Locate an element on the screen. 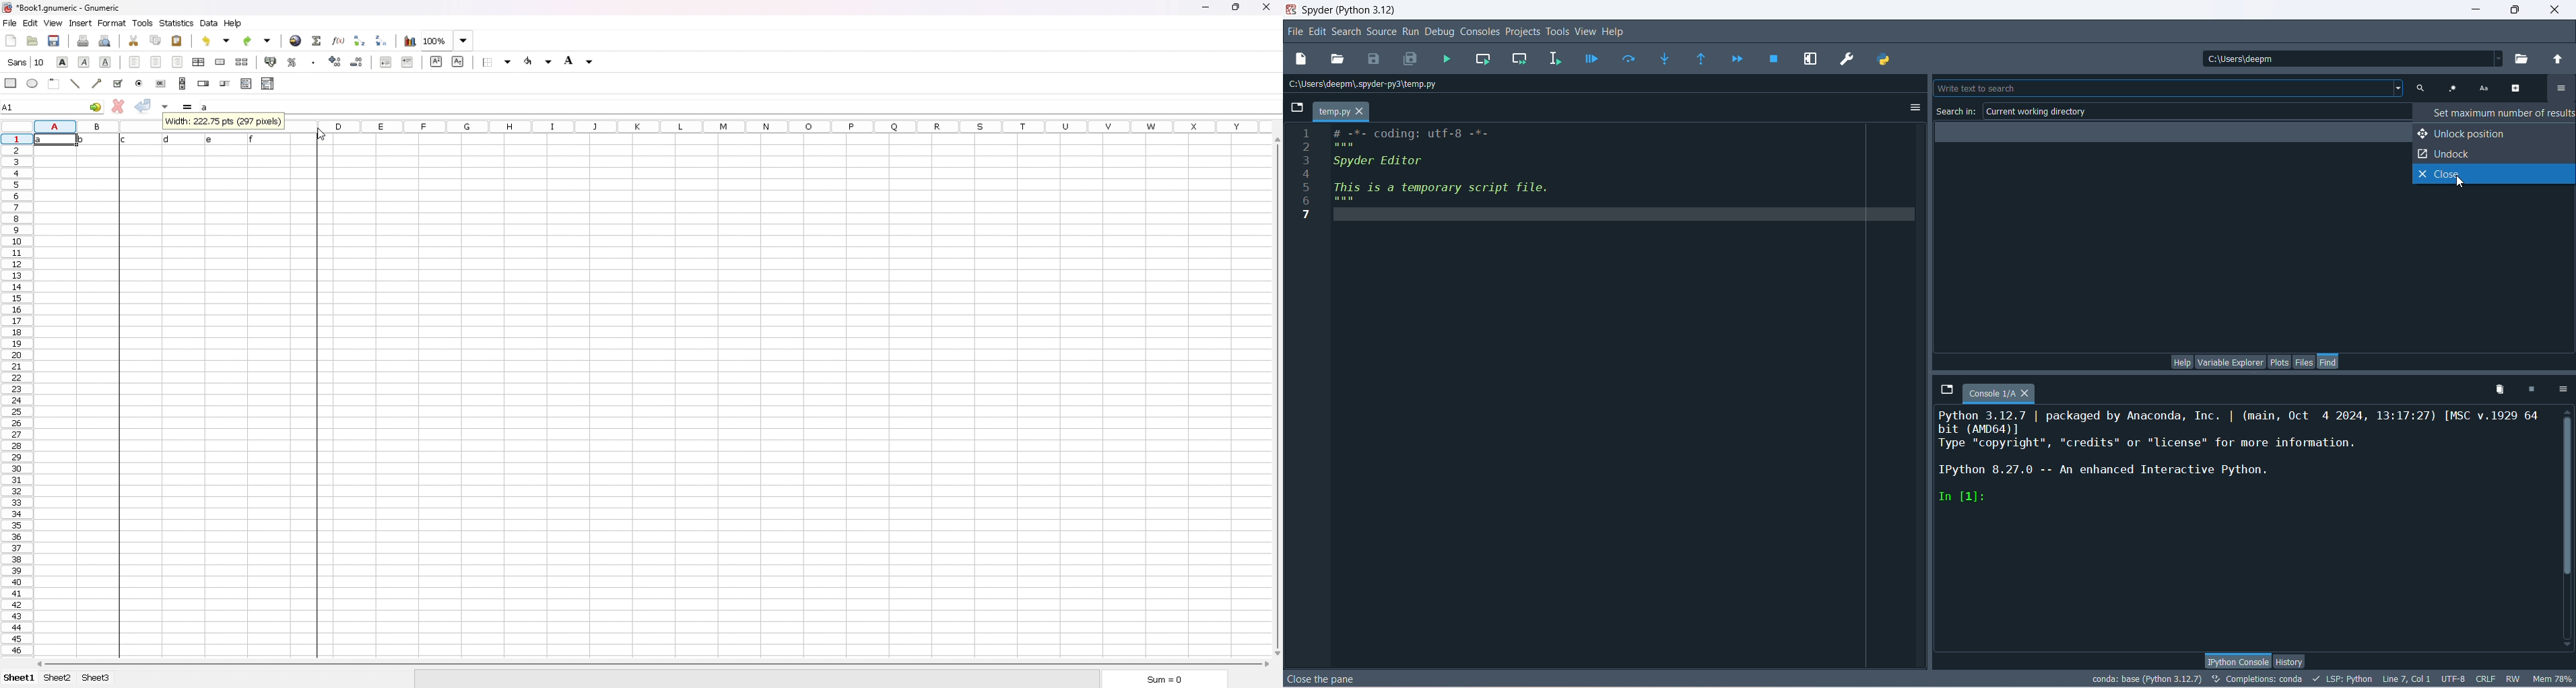  save is located at coordinates (1375, 61).